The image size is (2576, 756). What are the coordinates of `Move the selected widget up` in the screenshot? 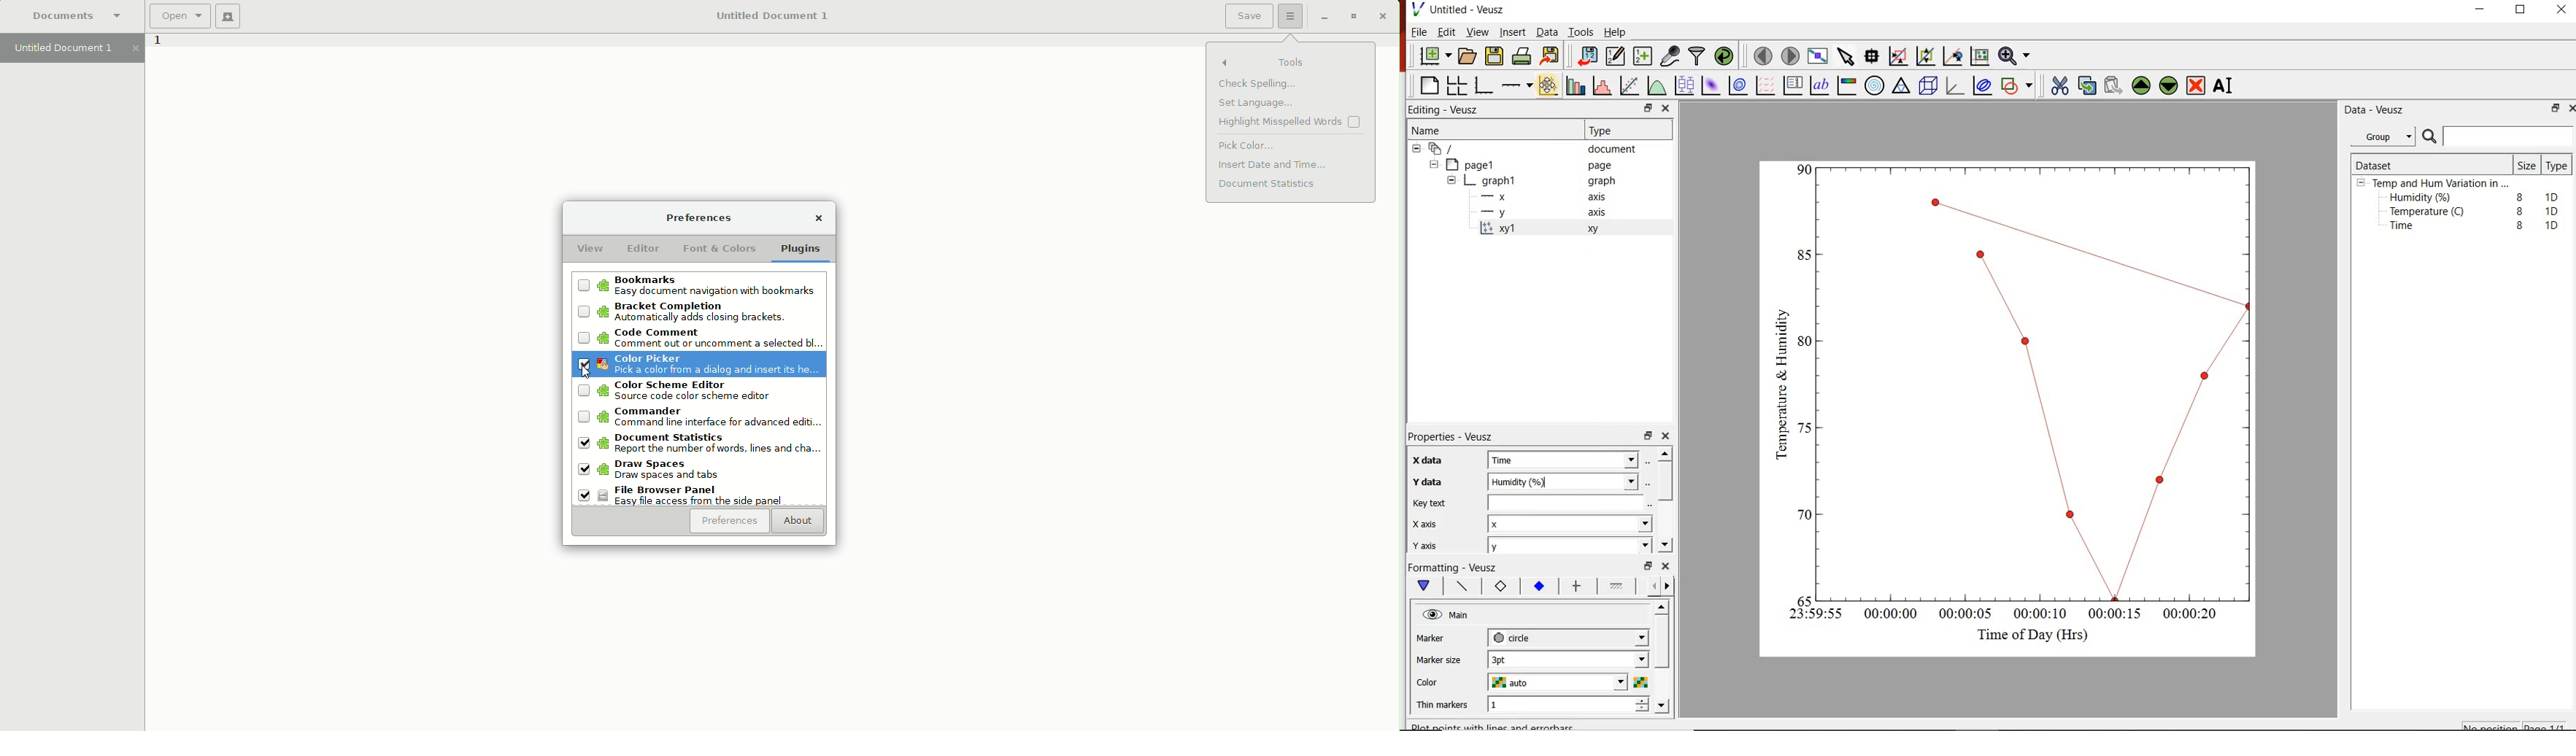 It's located at (2142, 84).